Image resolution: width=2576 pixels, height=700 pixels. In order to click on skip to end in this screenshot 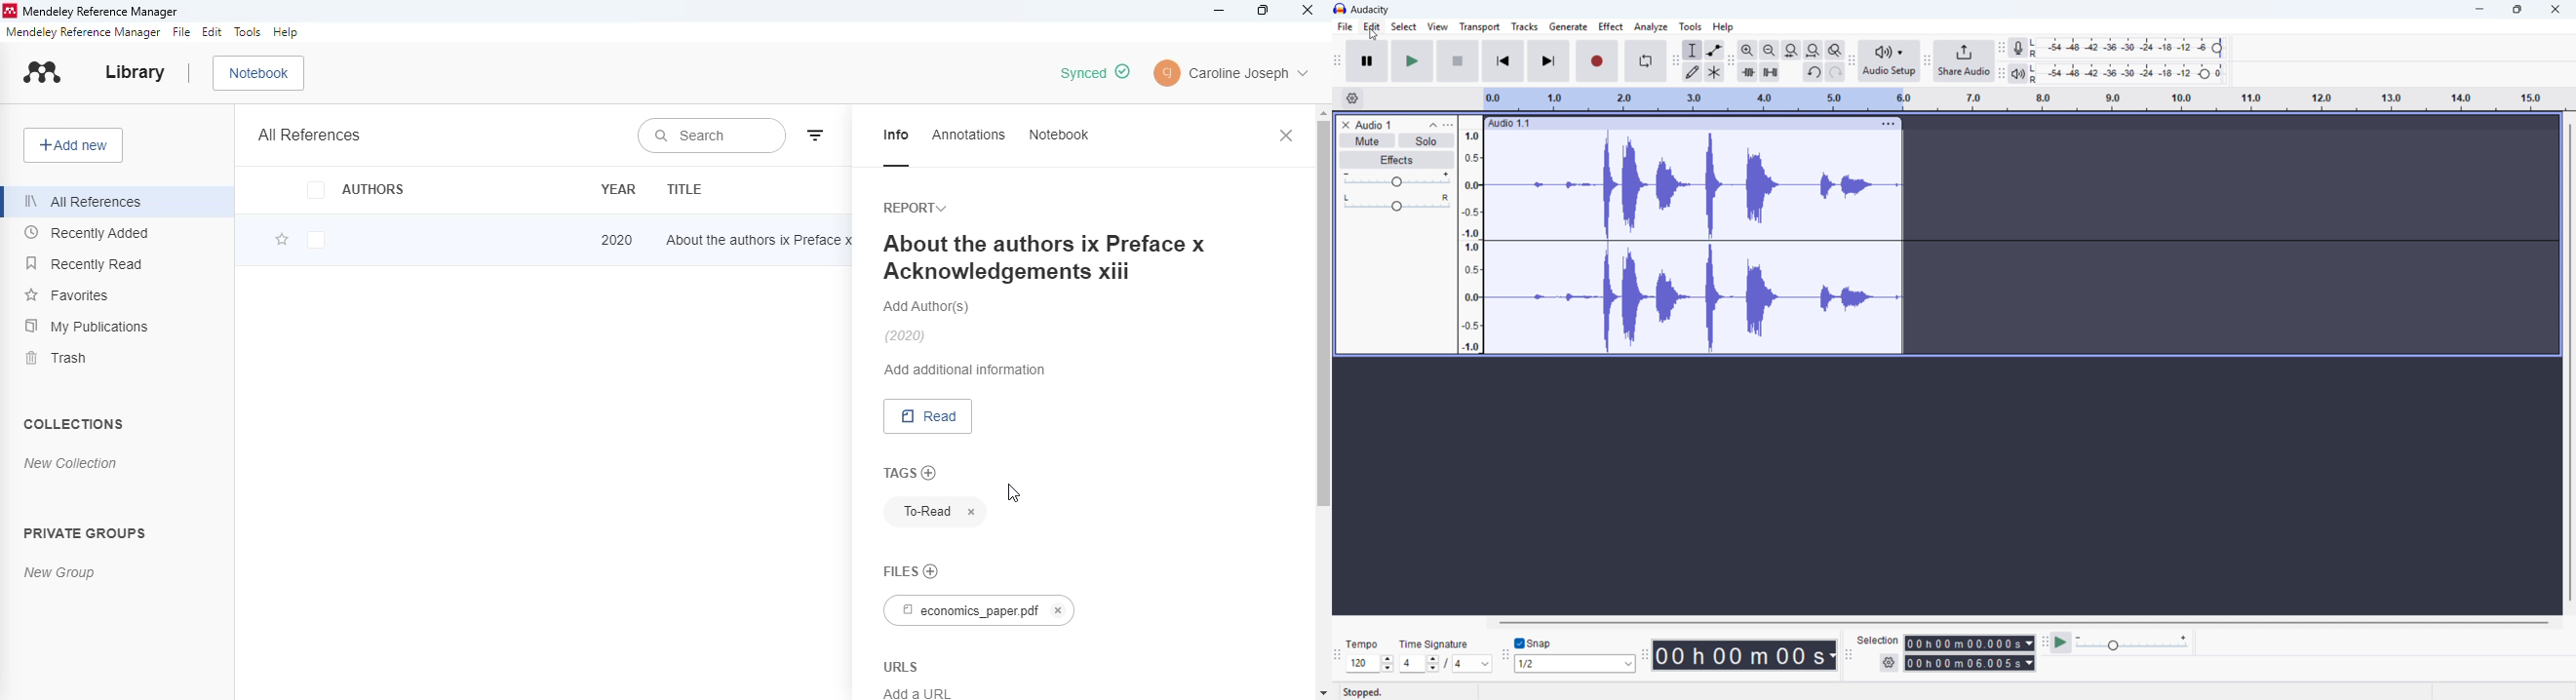, I will do `click(1549, 62)`.